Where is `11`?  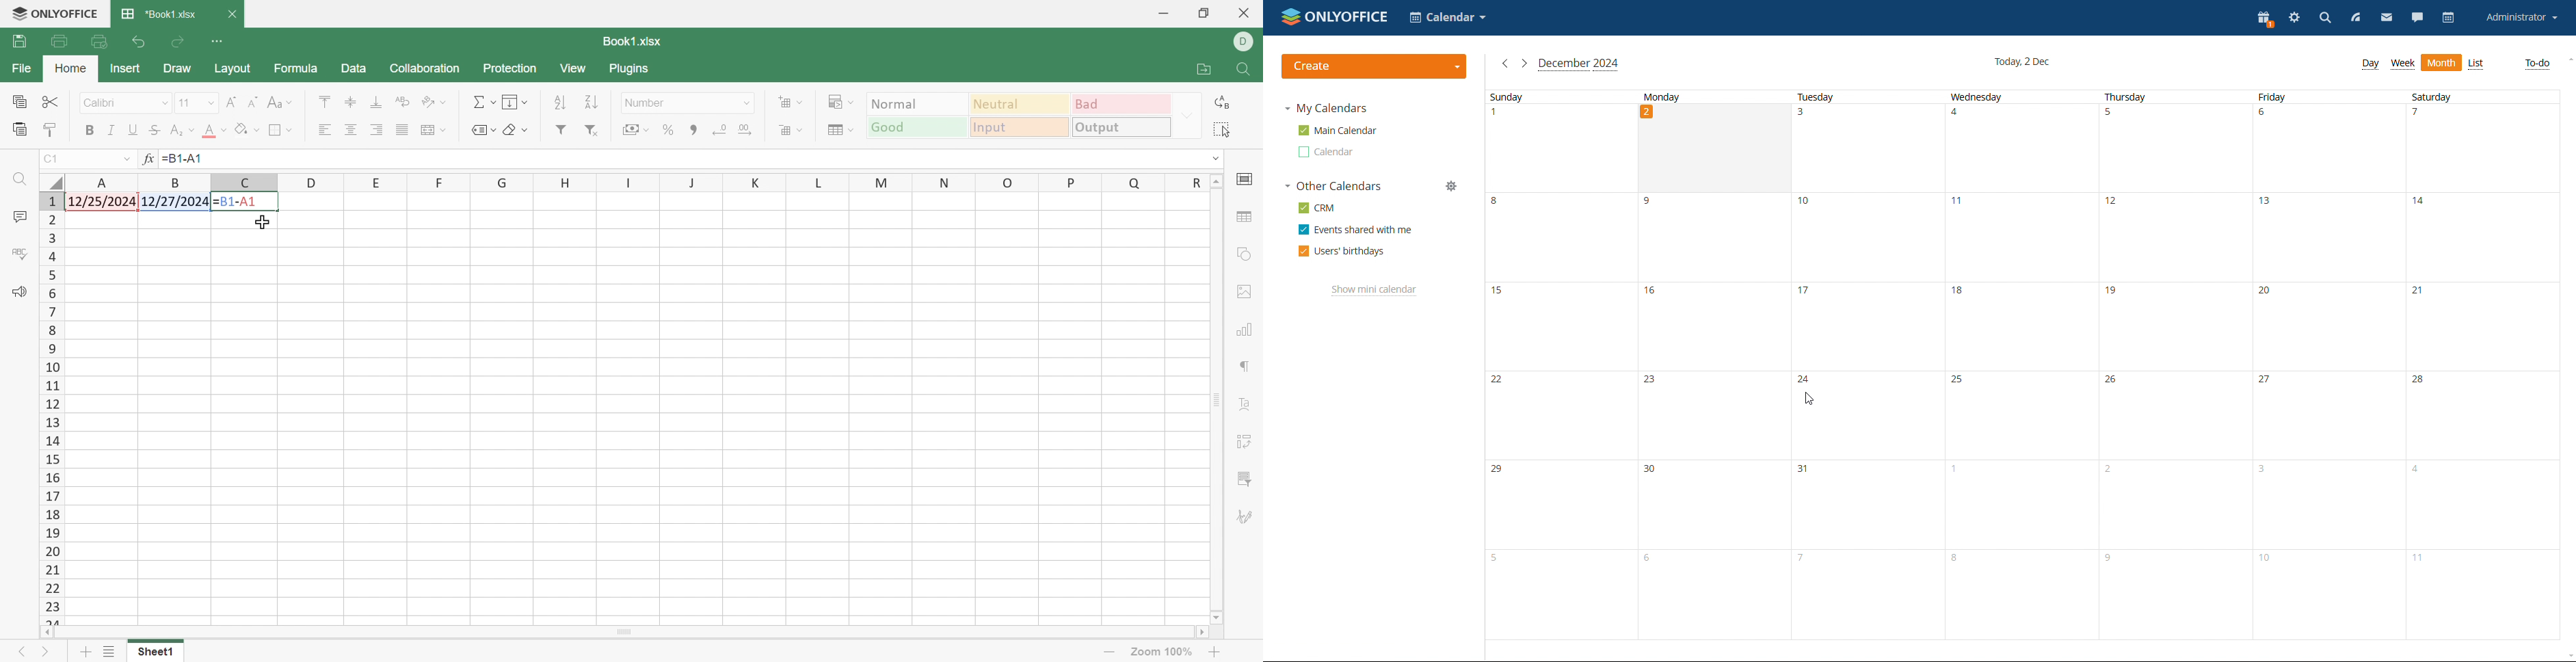 11 is located at coordinates (1962, 204).